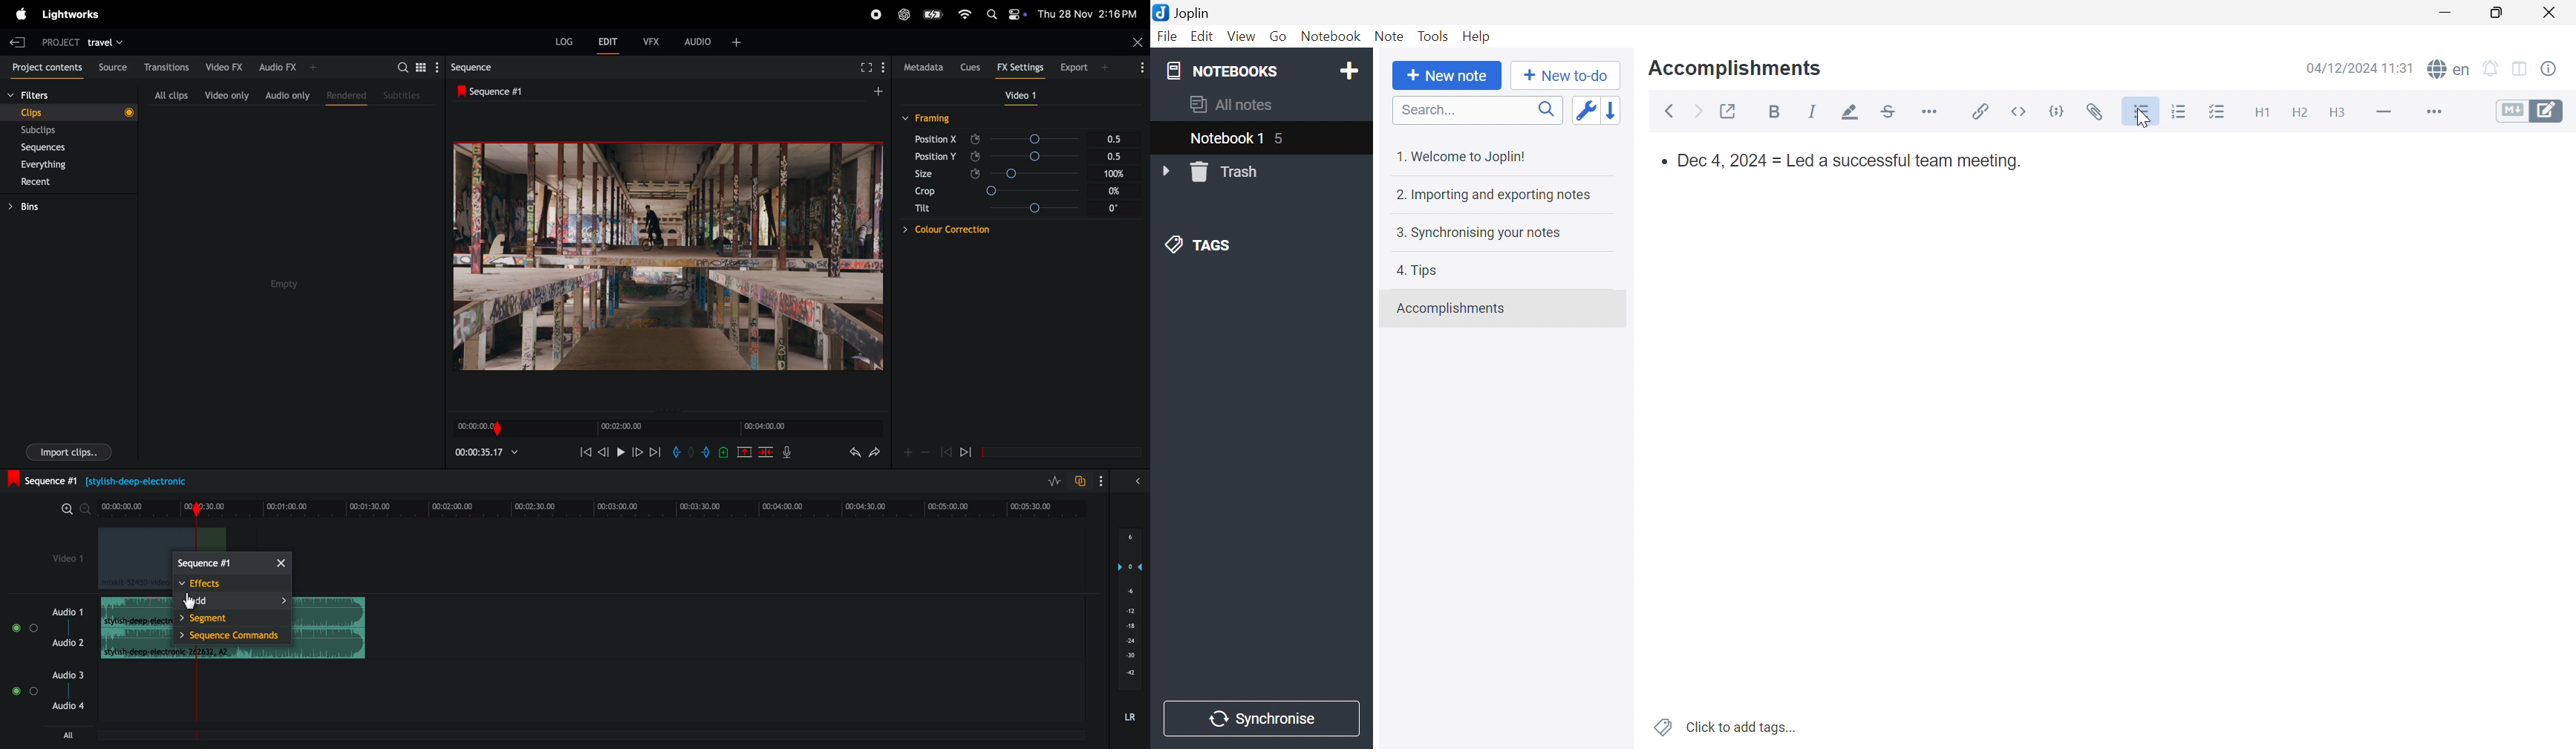  I want to click on Set alarm, so click(2494, 70).